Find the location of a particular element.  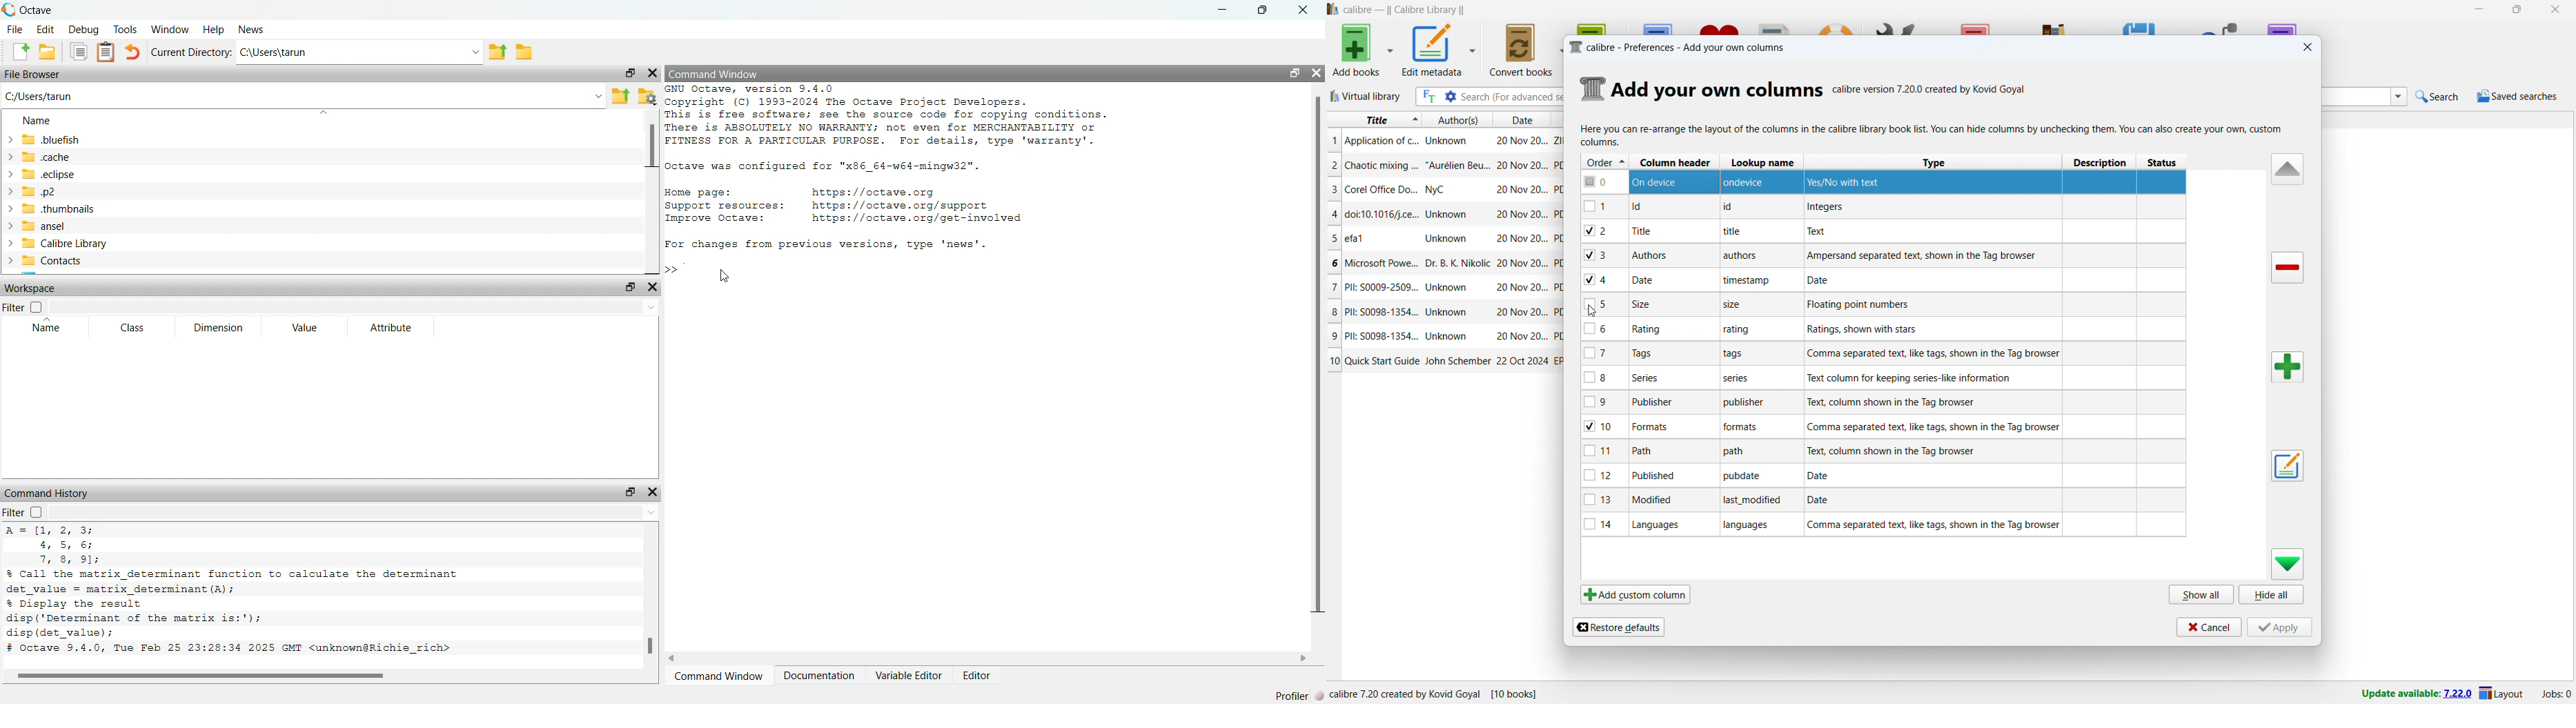

Text, column shown in the Tag browser is located at coordinates (1908, 402).